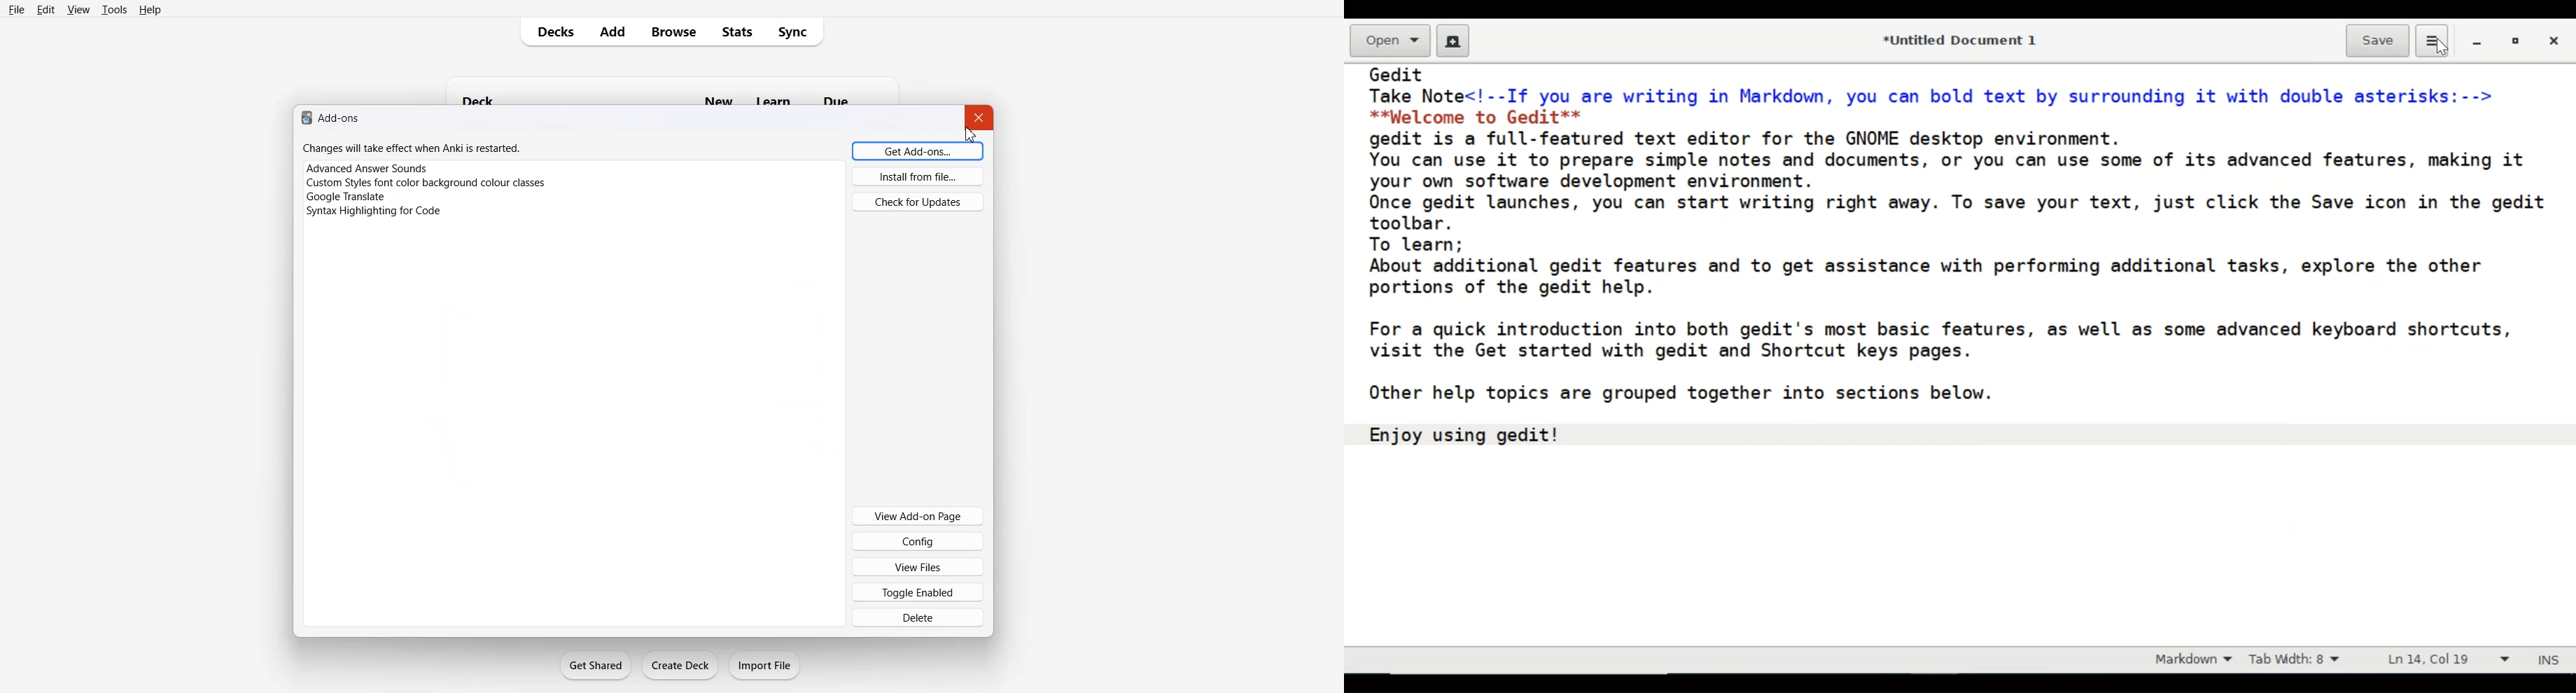 Image resolution: width=2576 pixels, height=700 pixels. What do you see at coordinates (1680, 393) in the screenshot?
I see `Other help topics are grouped together into sections below.` at bounding box center [1680, 393].